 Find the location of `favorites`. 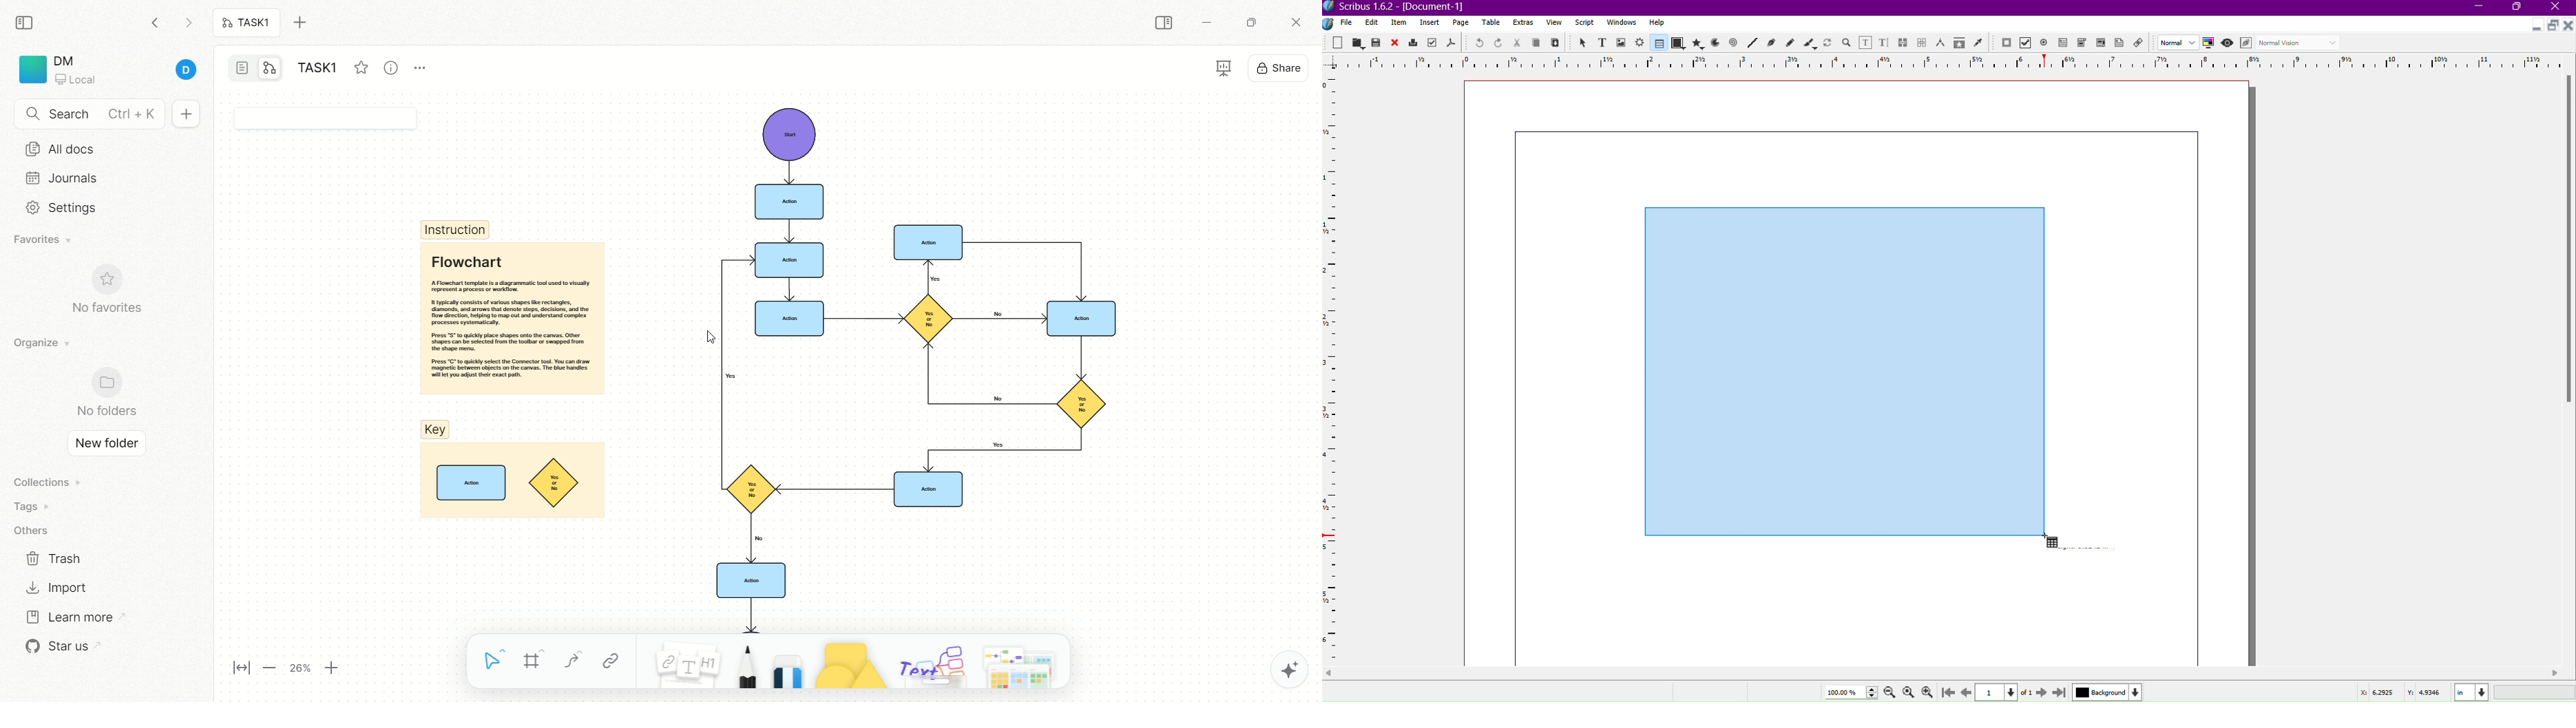

favorites is located at coordinates (45, 241).